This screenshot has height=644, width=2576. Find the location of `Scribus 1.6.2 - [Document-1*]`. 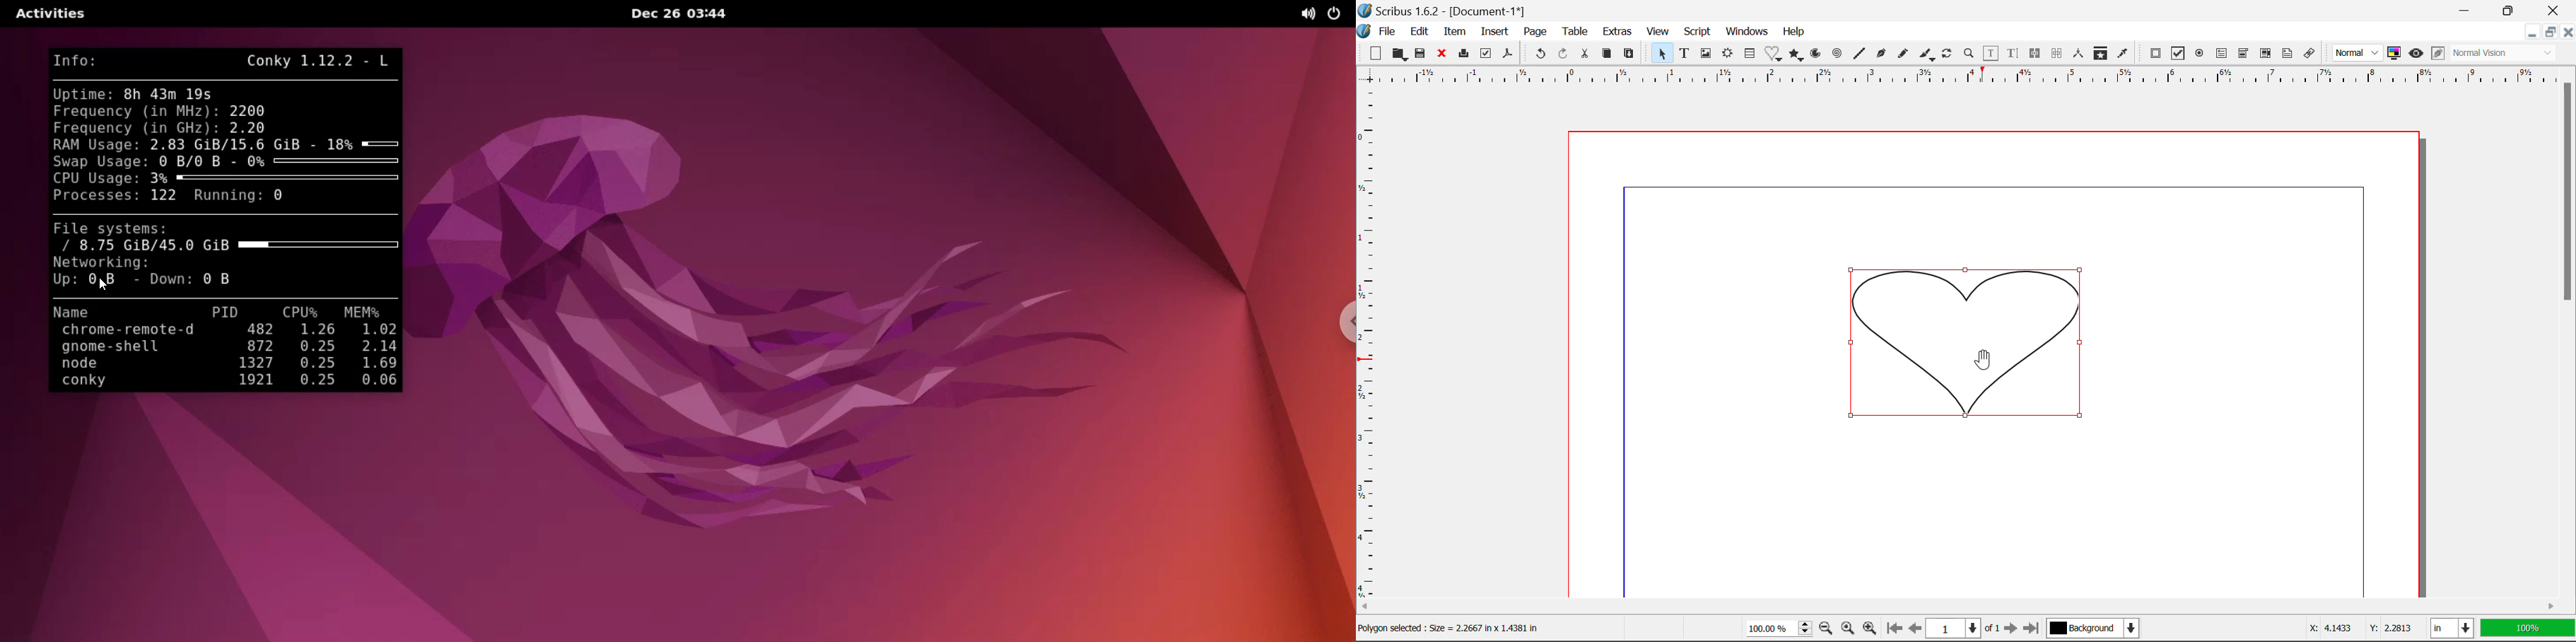

Scribus 1.6.2 - [Document-1*] is located at coordinates (1444, 11).